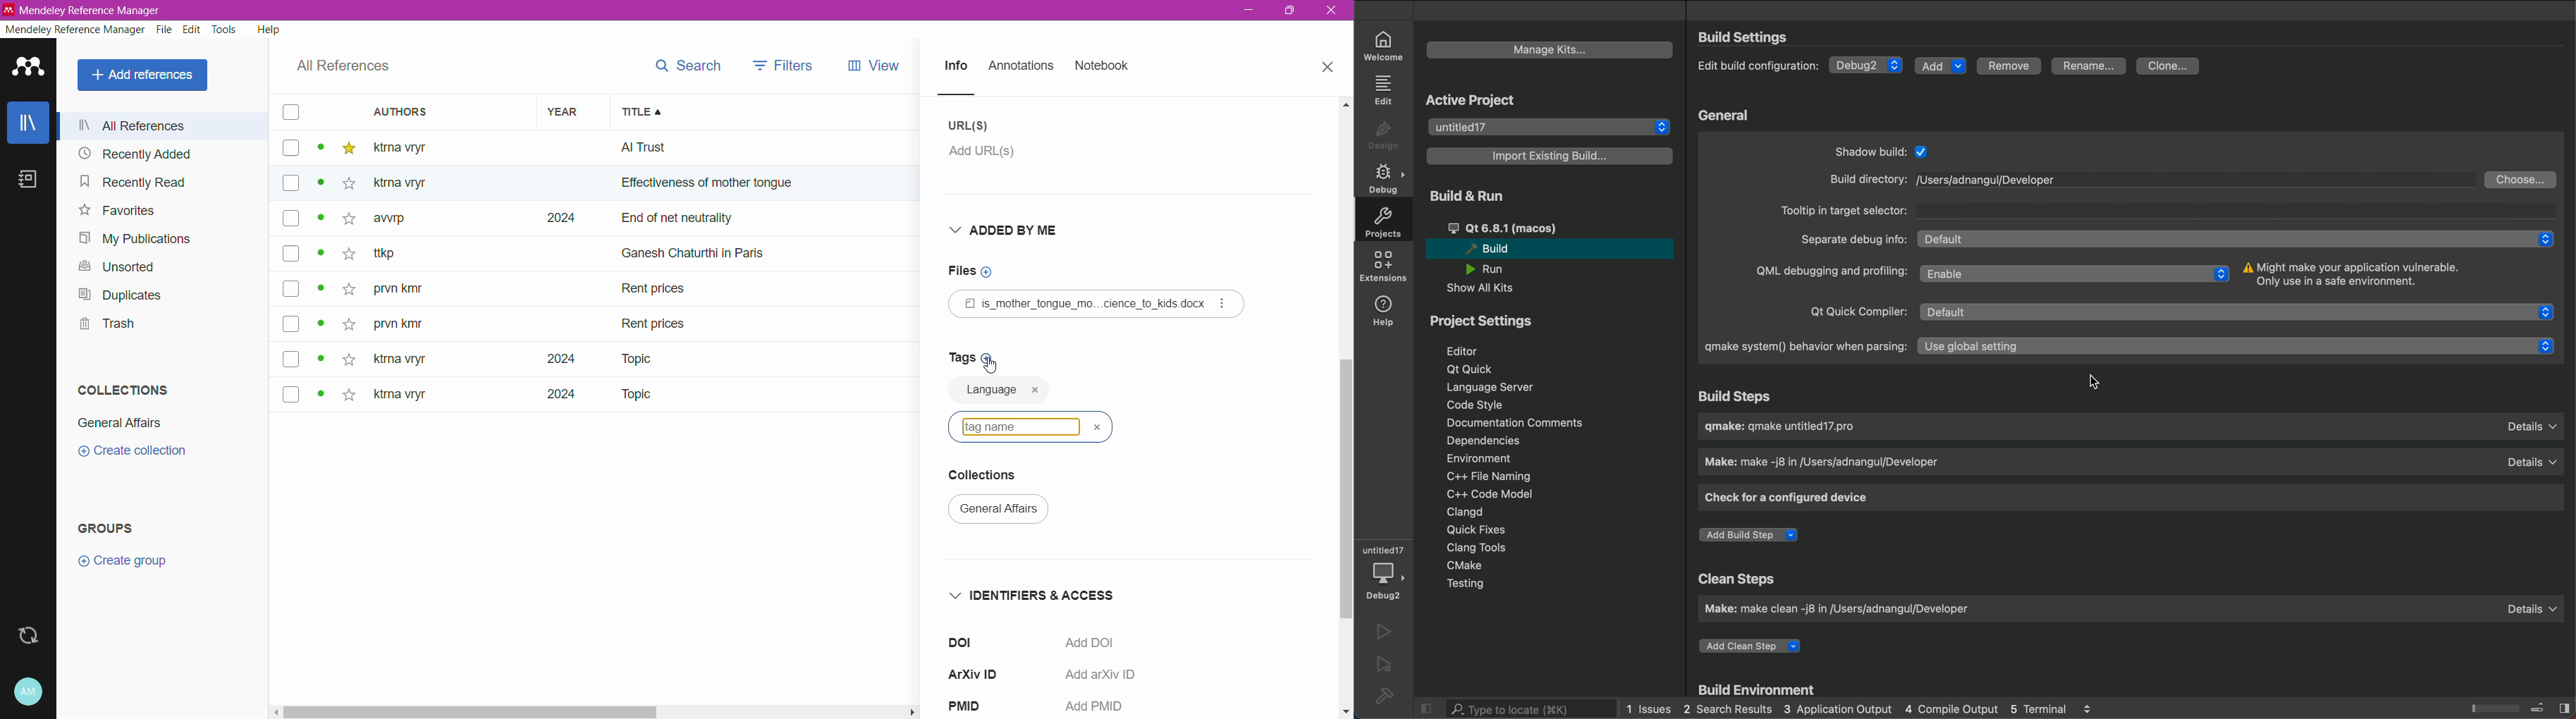  I want to click on qt quick, so click(1472, 370).